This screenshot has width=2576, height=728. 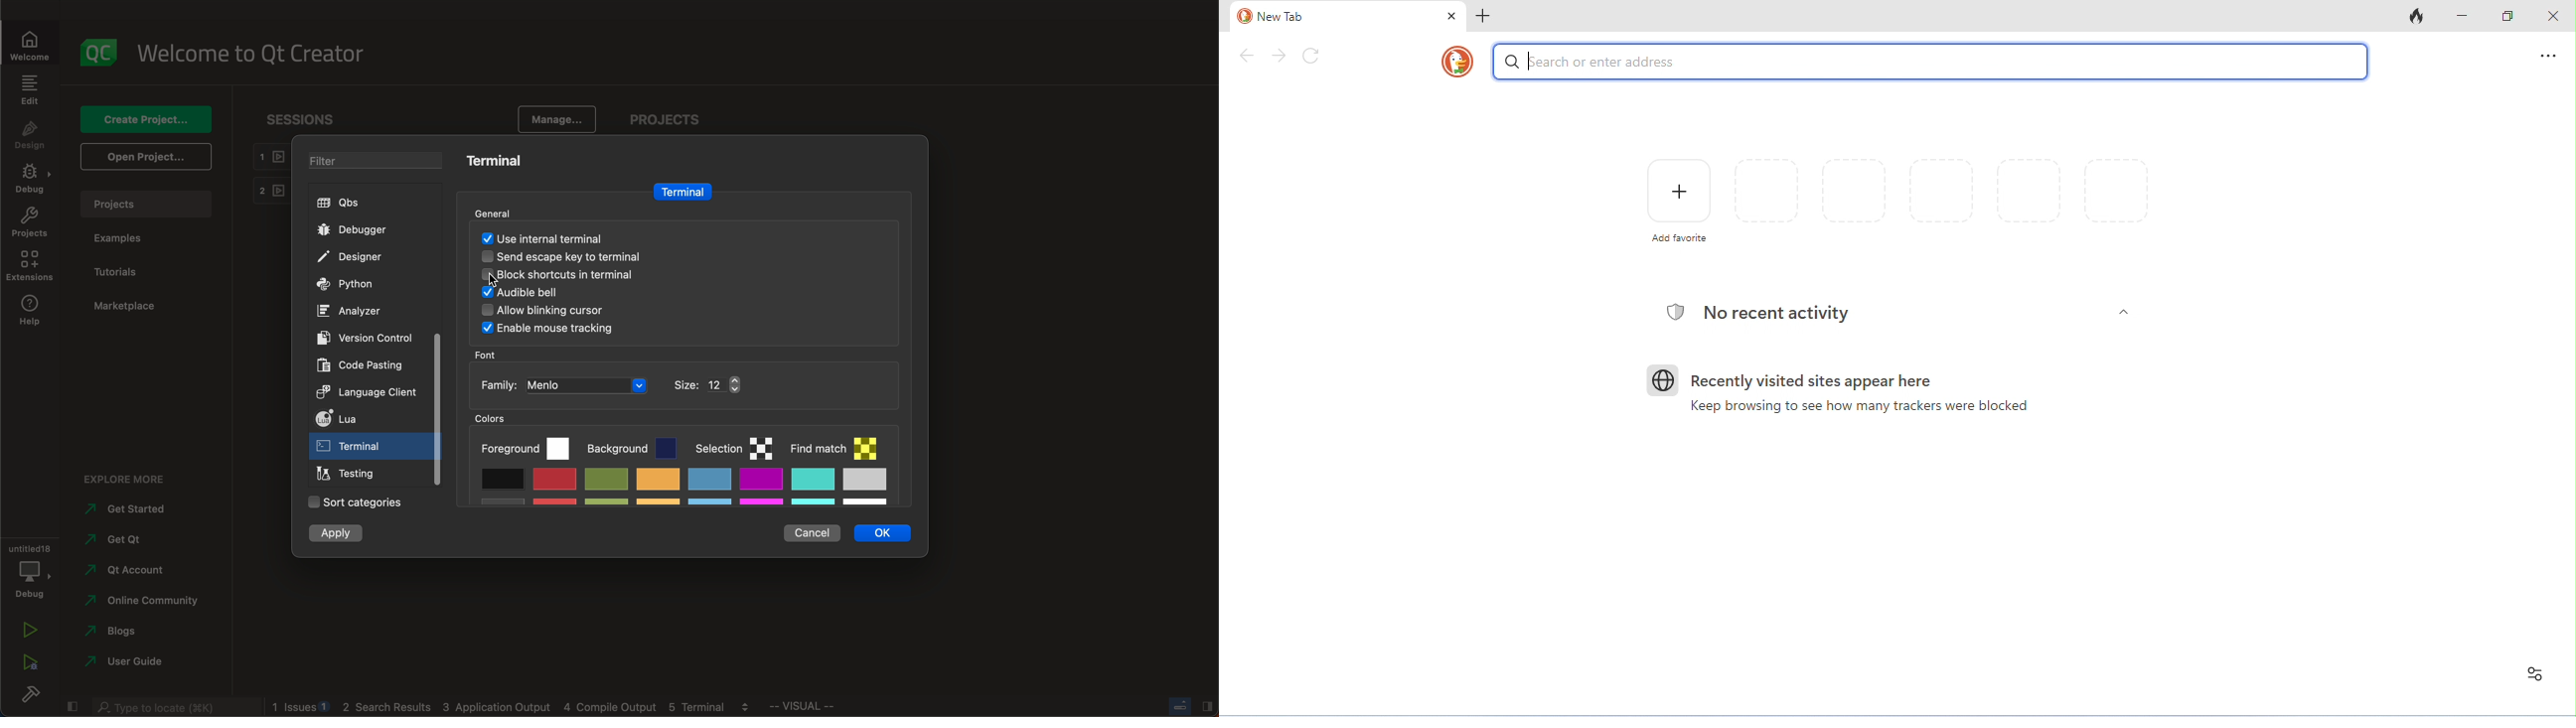 I want to click on send feedback and more, so click(x=2548, y=56).